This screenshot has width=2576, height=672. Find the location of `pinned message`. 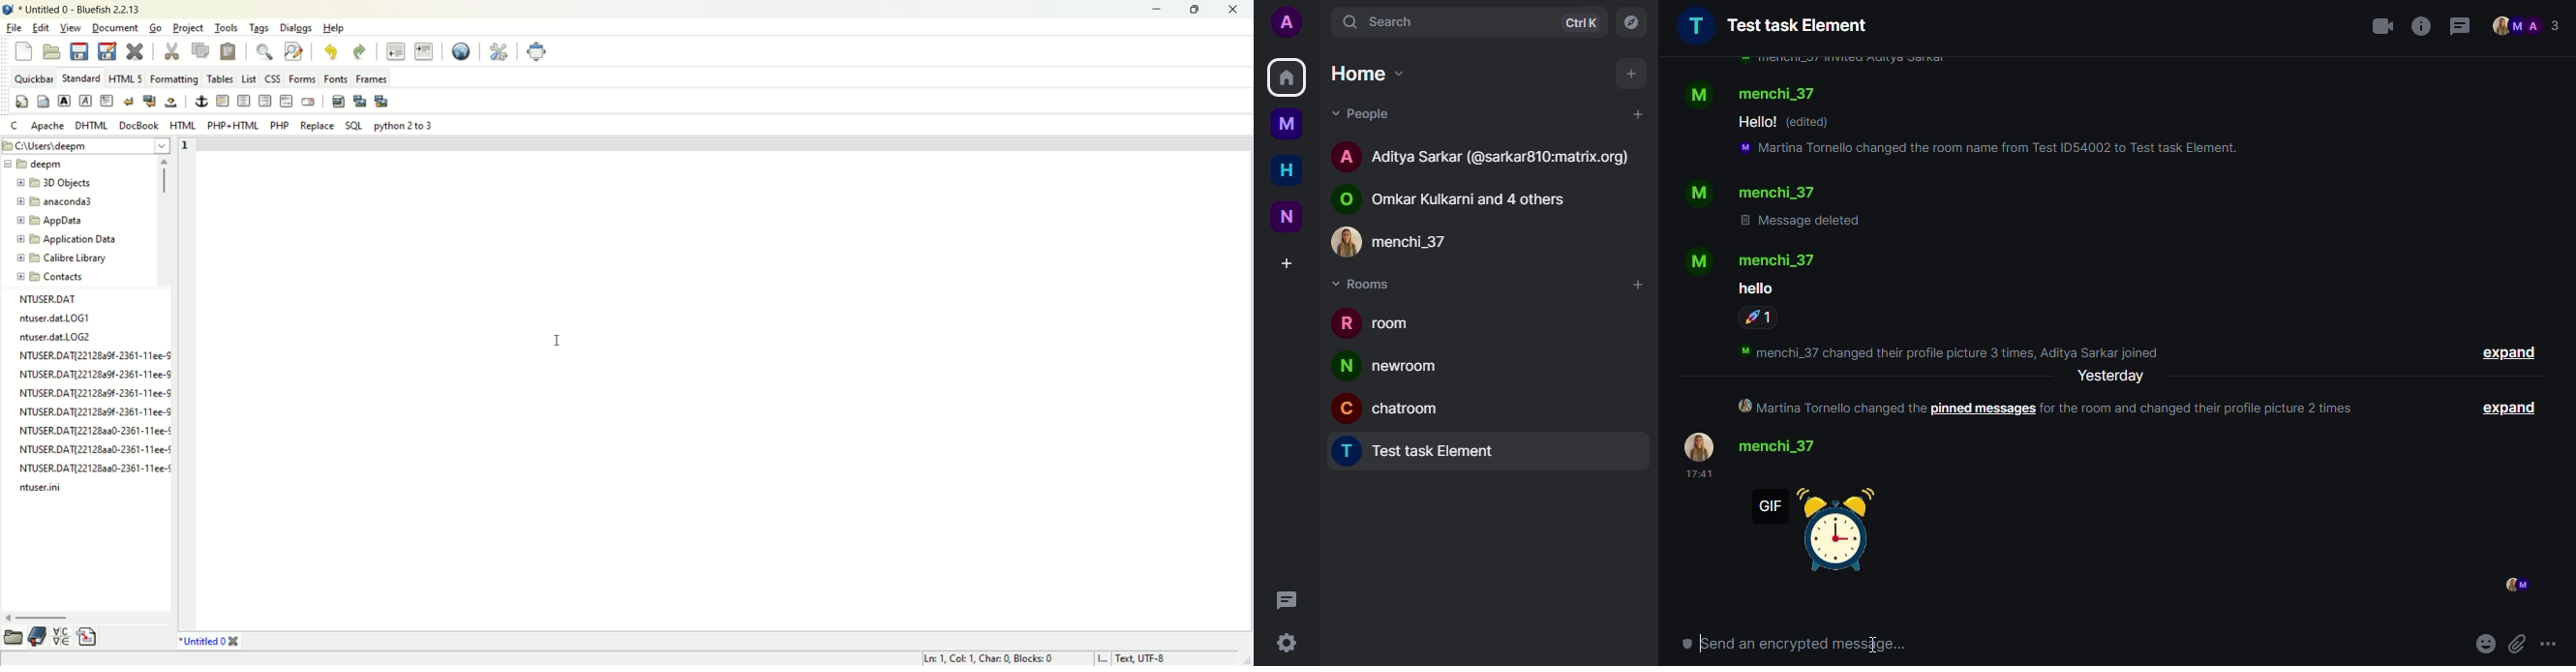

pinned message is located at coordinates (1983, 409).